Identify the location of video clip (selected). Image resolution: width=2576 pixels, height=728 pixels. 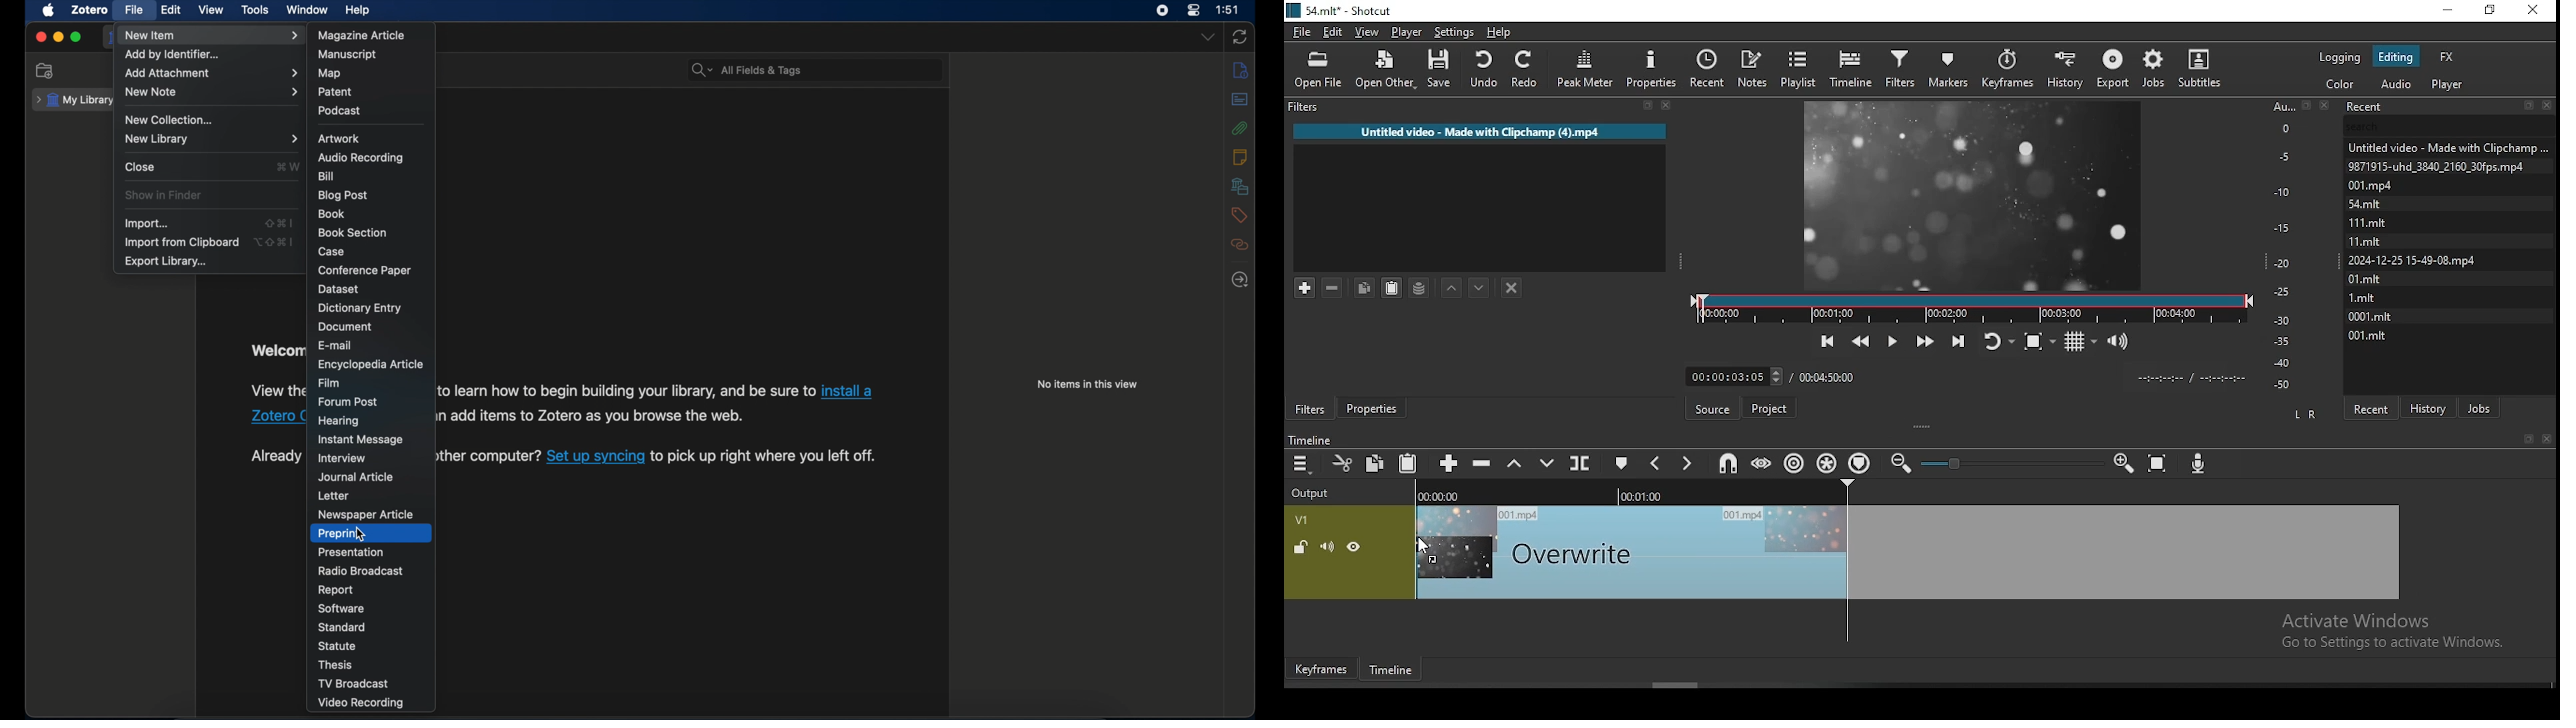
(1907, 552).